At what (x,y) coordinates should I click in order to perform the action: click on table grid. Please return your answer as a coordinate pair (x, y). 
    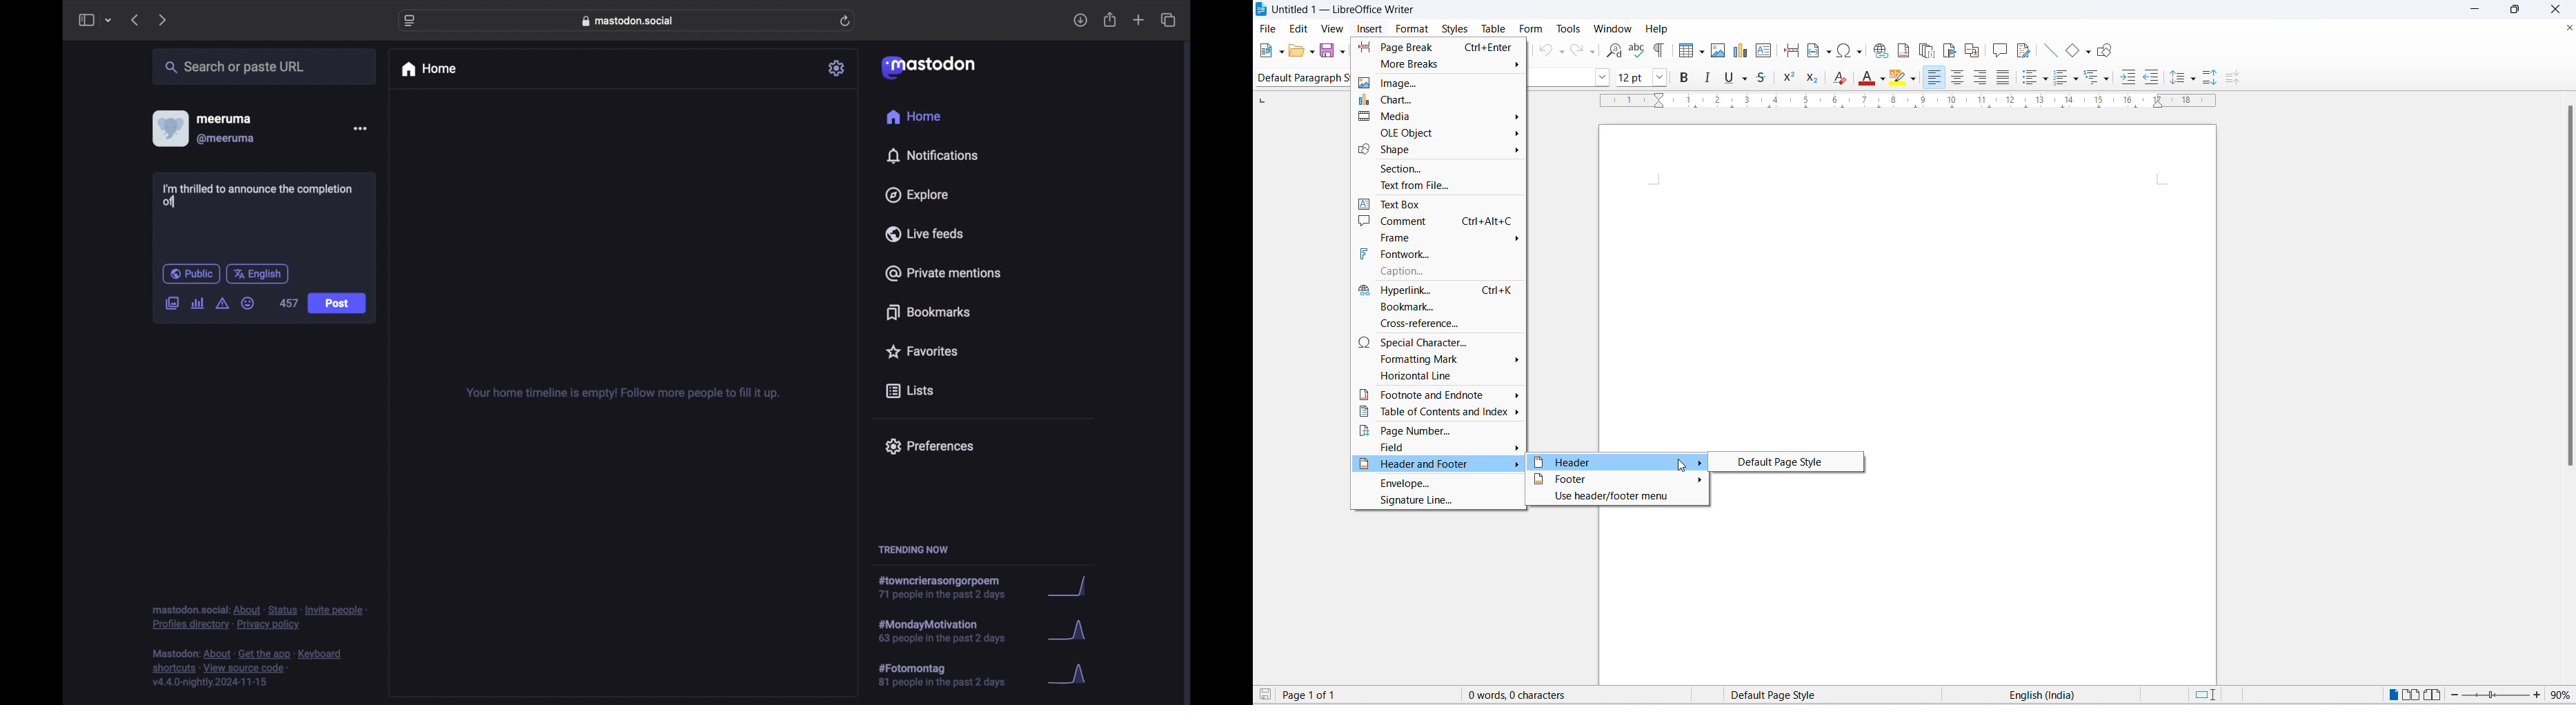
    Looking at the image, I should click on (1701, 52).